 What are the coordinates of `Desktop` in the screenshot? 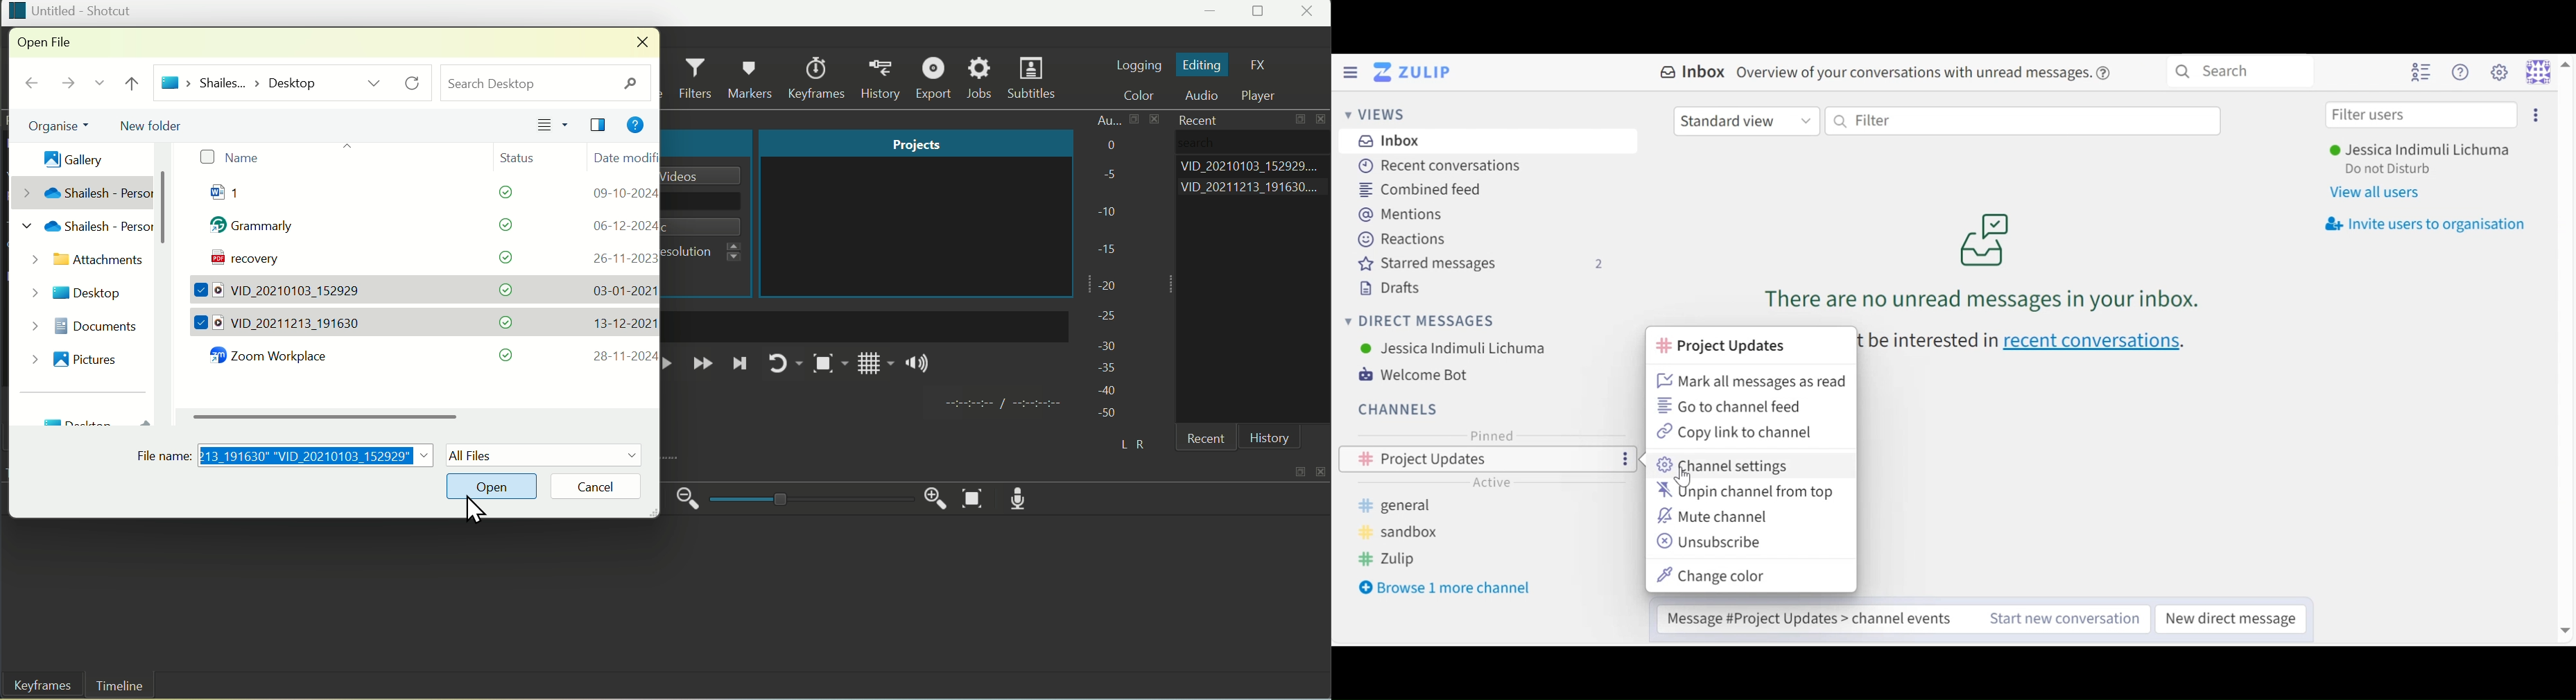 It's located at (79, 290).